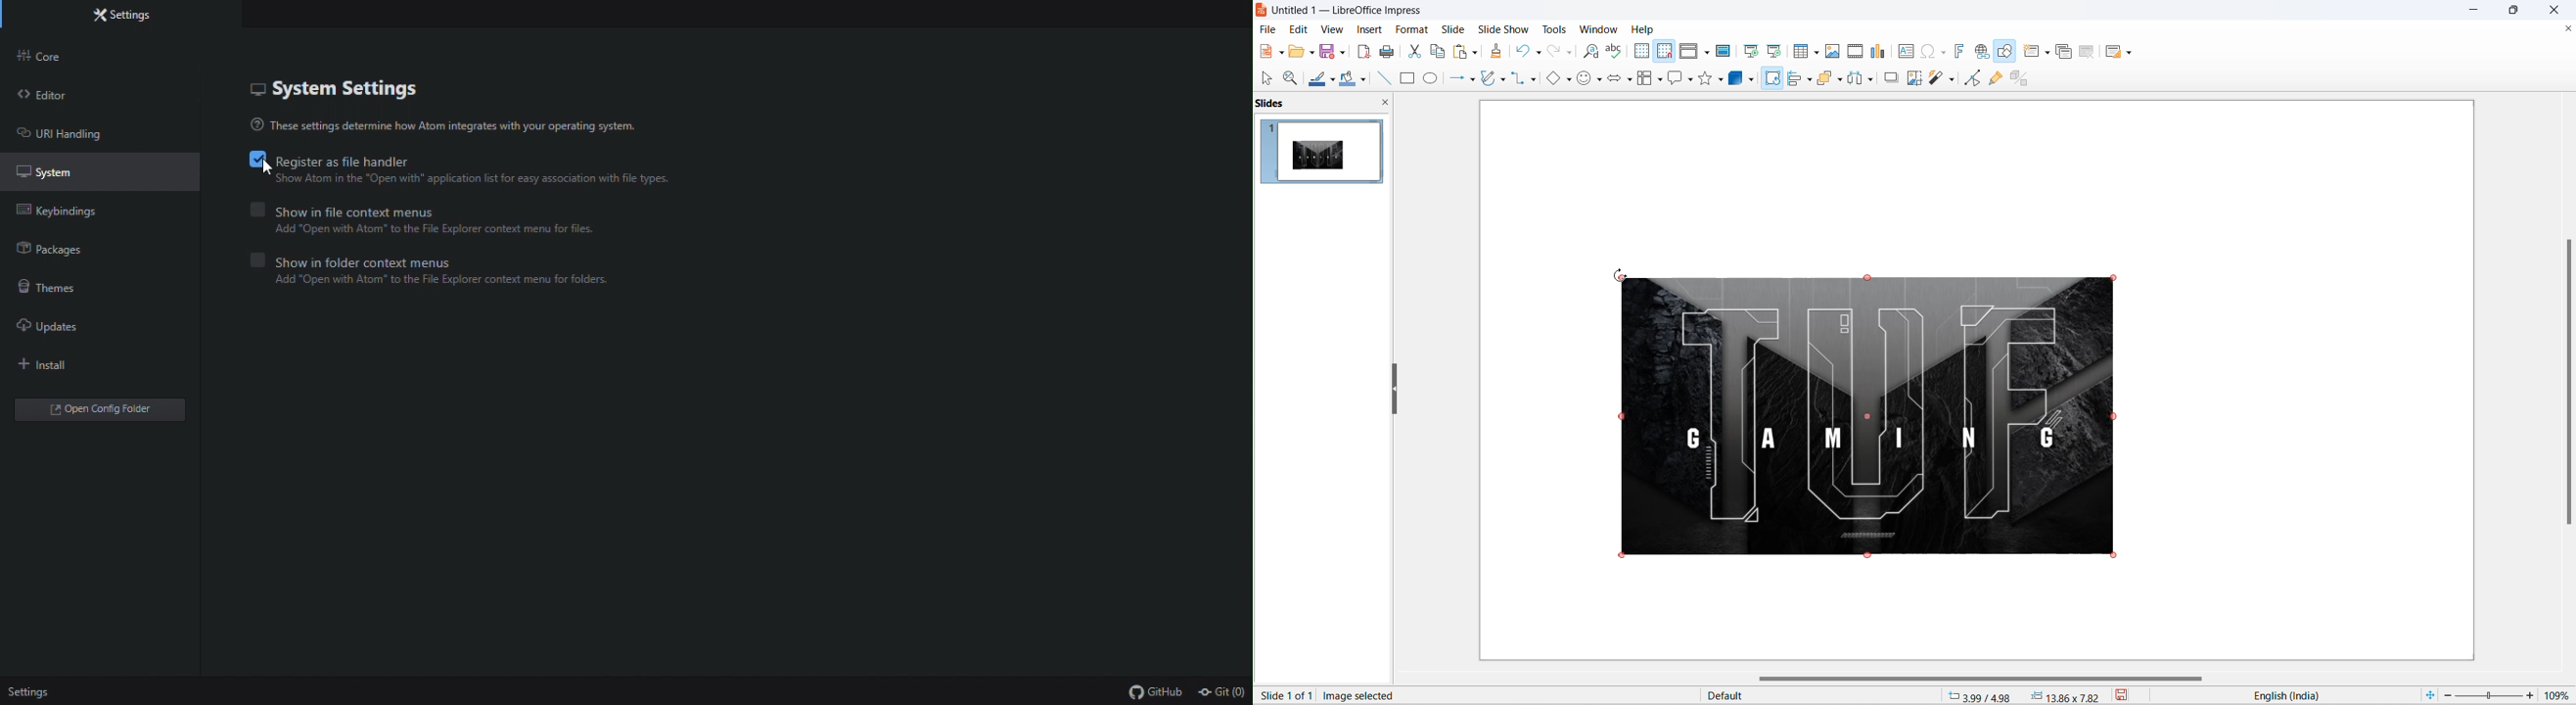 Image resolution: width=2576 pixels, height=728 pixels. What do you see at coordinates (1810, 79) in the screenshot?
I see `align options` at bounding box center [1810, 79].